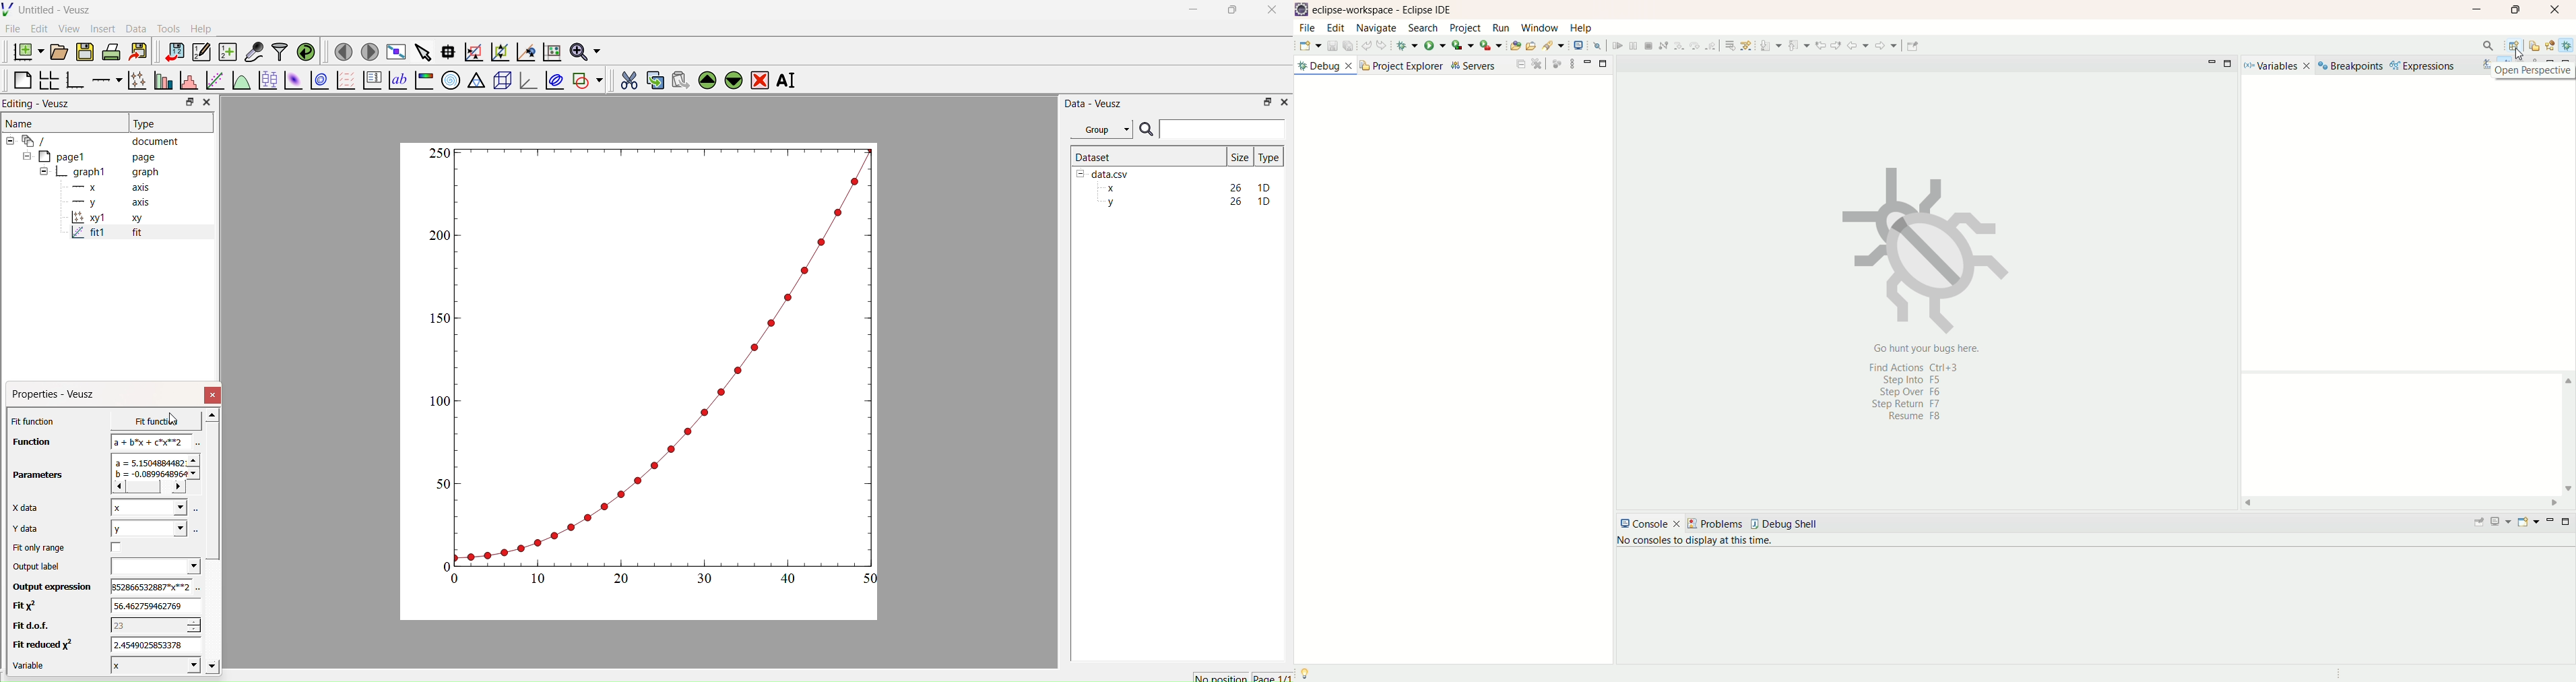  I want to click on Y data, so click(34, 529).